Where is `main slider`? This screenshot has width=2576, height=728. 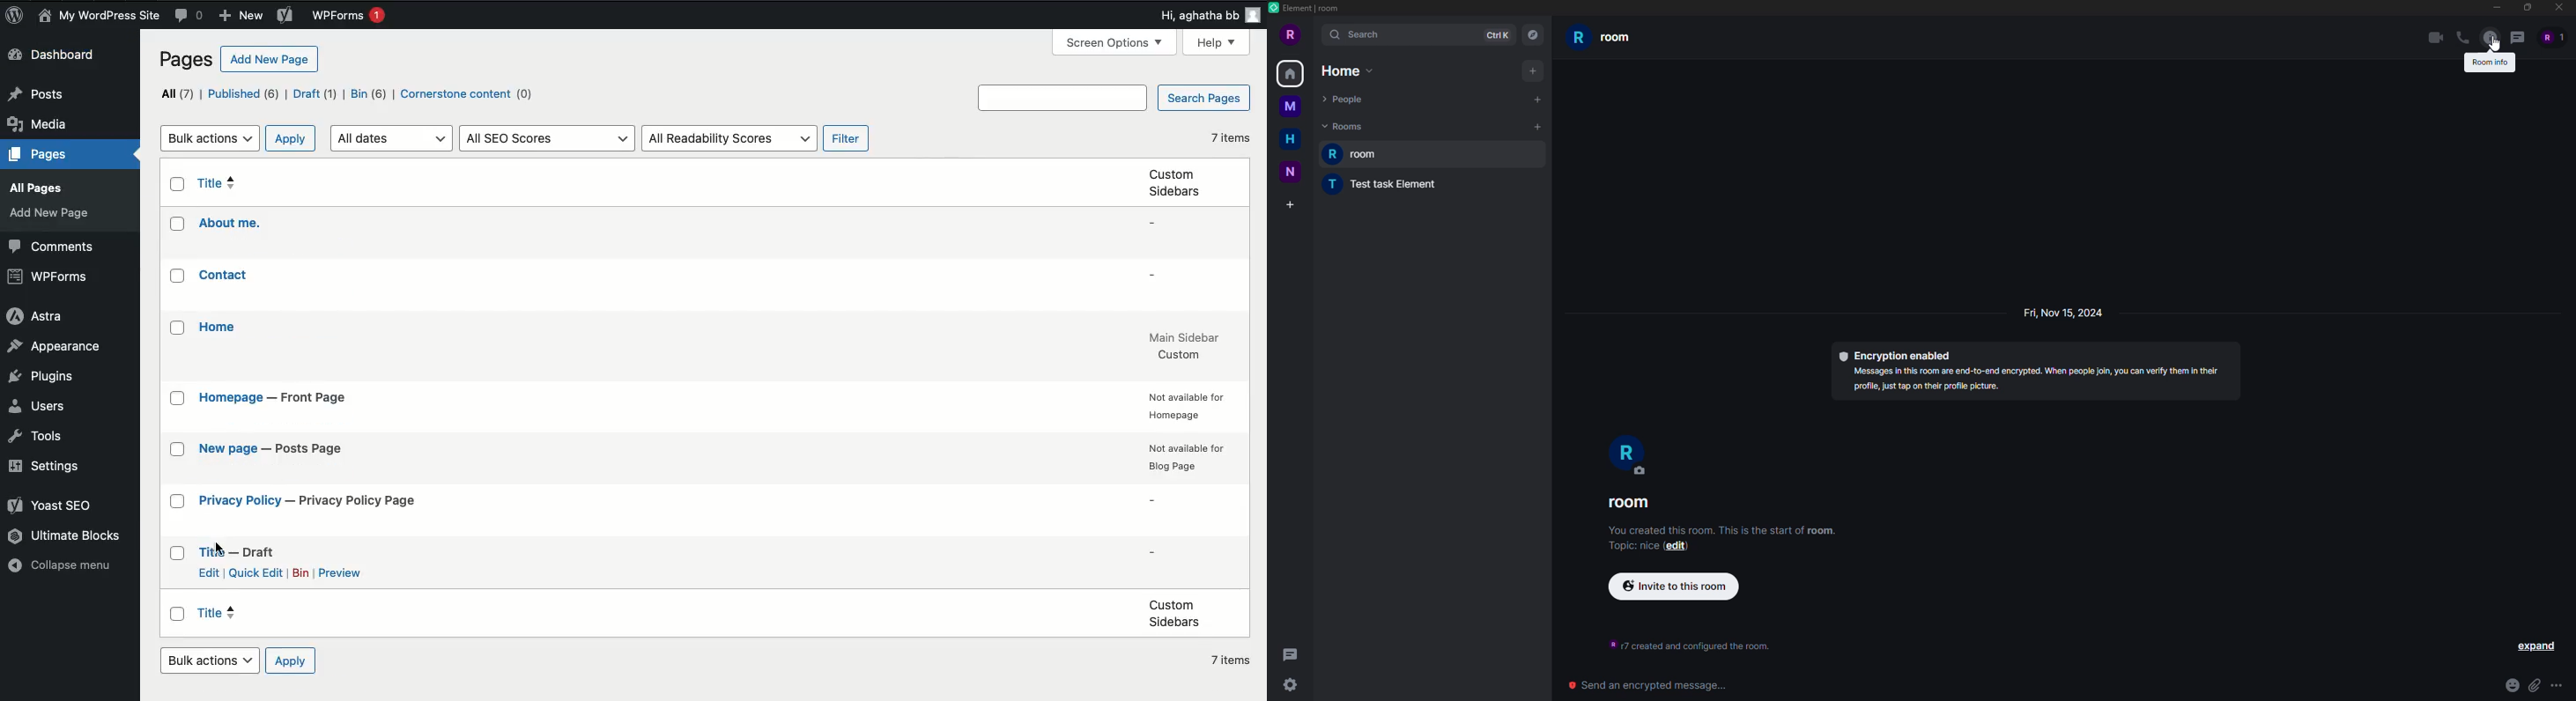 main slider is located at coordinates (1185, 346).